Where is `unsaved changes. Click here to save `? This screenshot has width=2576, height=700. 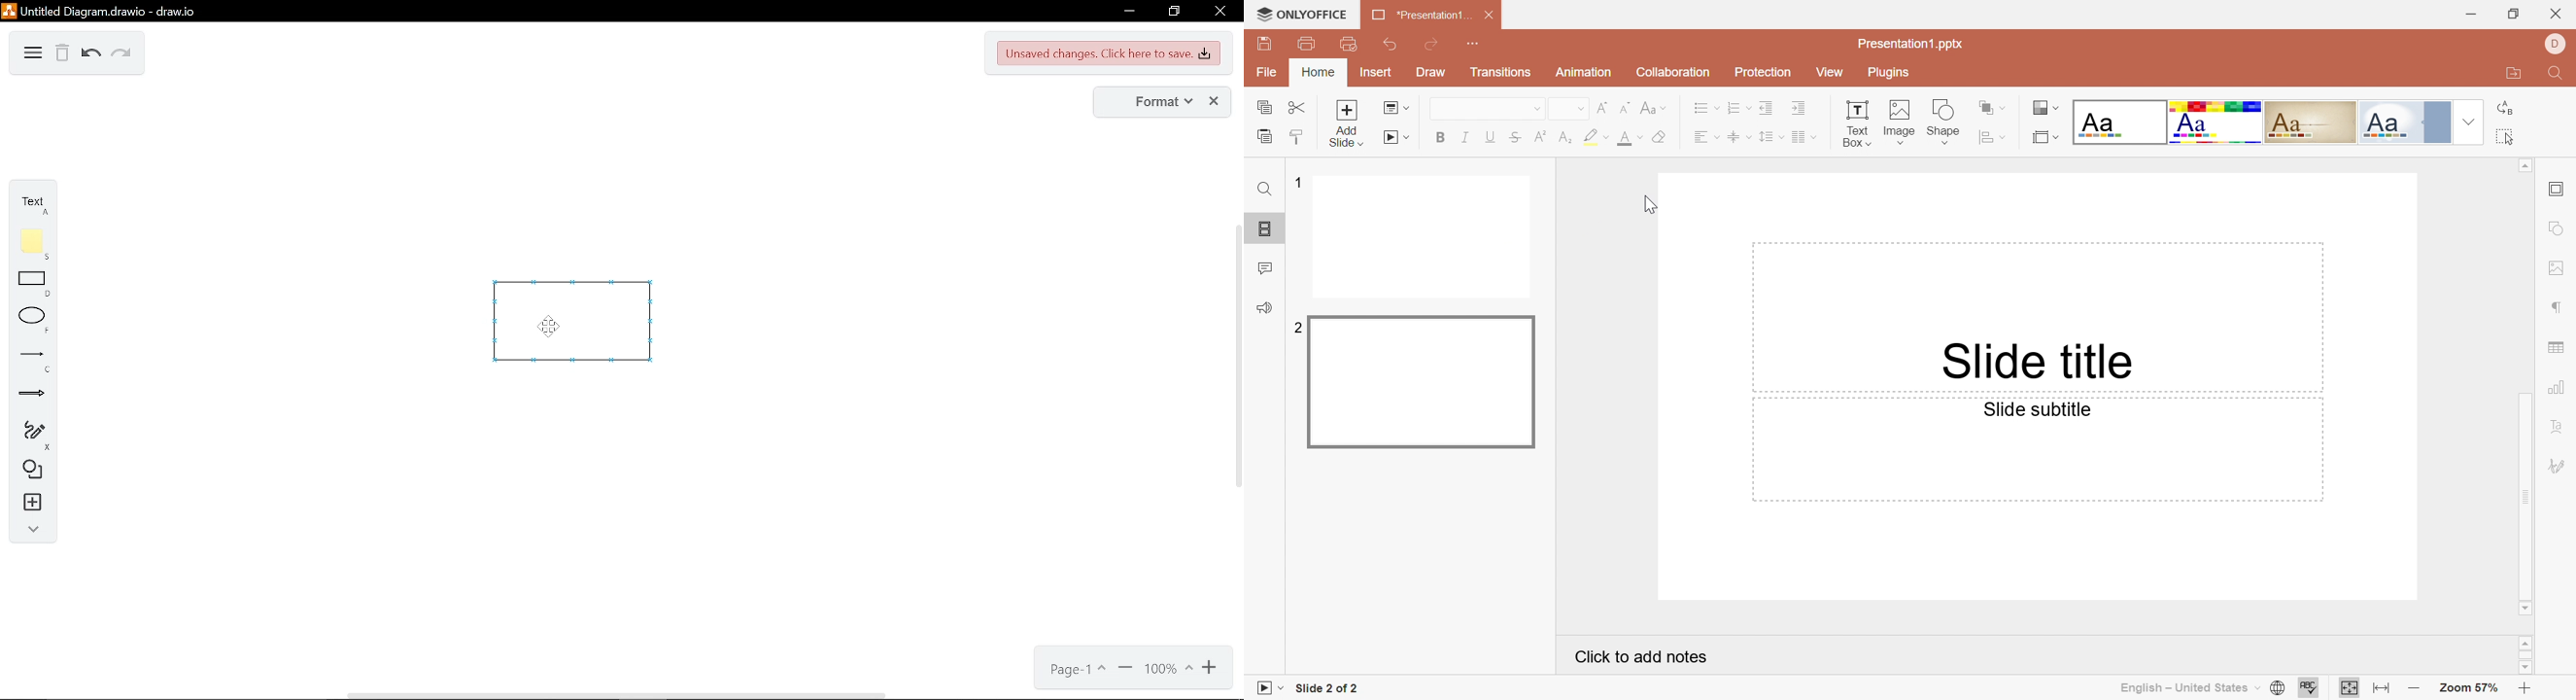 unsaved changes. Click here to save  is located at coordinates (1110, 53).